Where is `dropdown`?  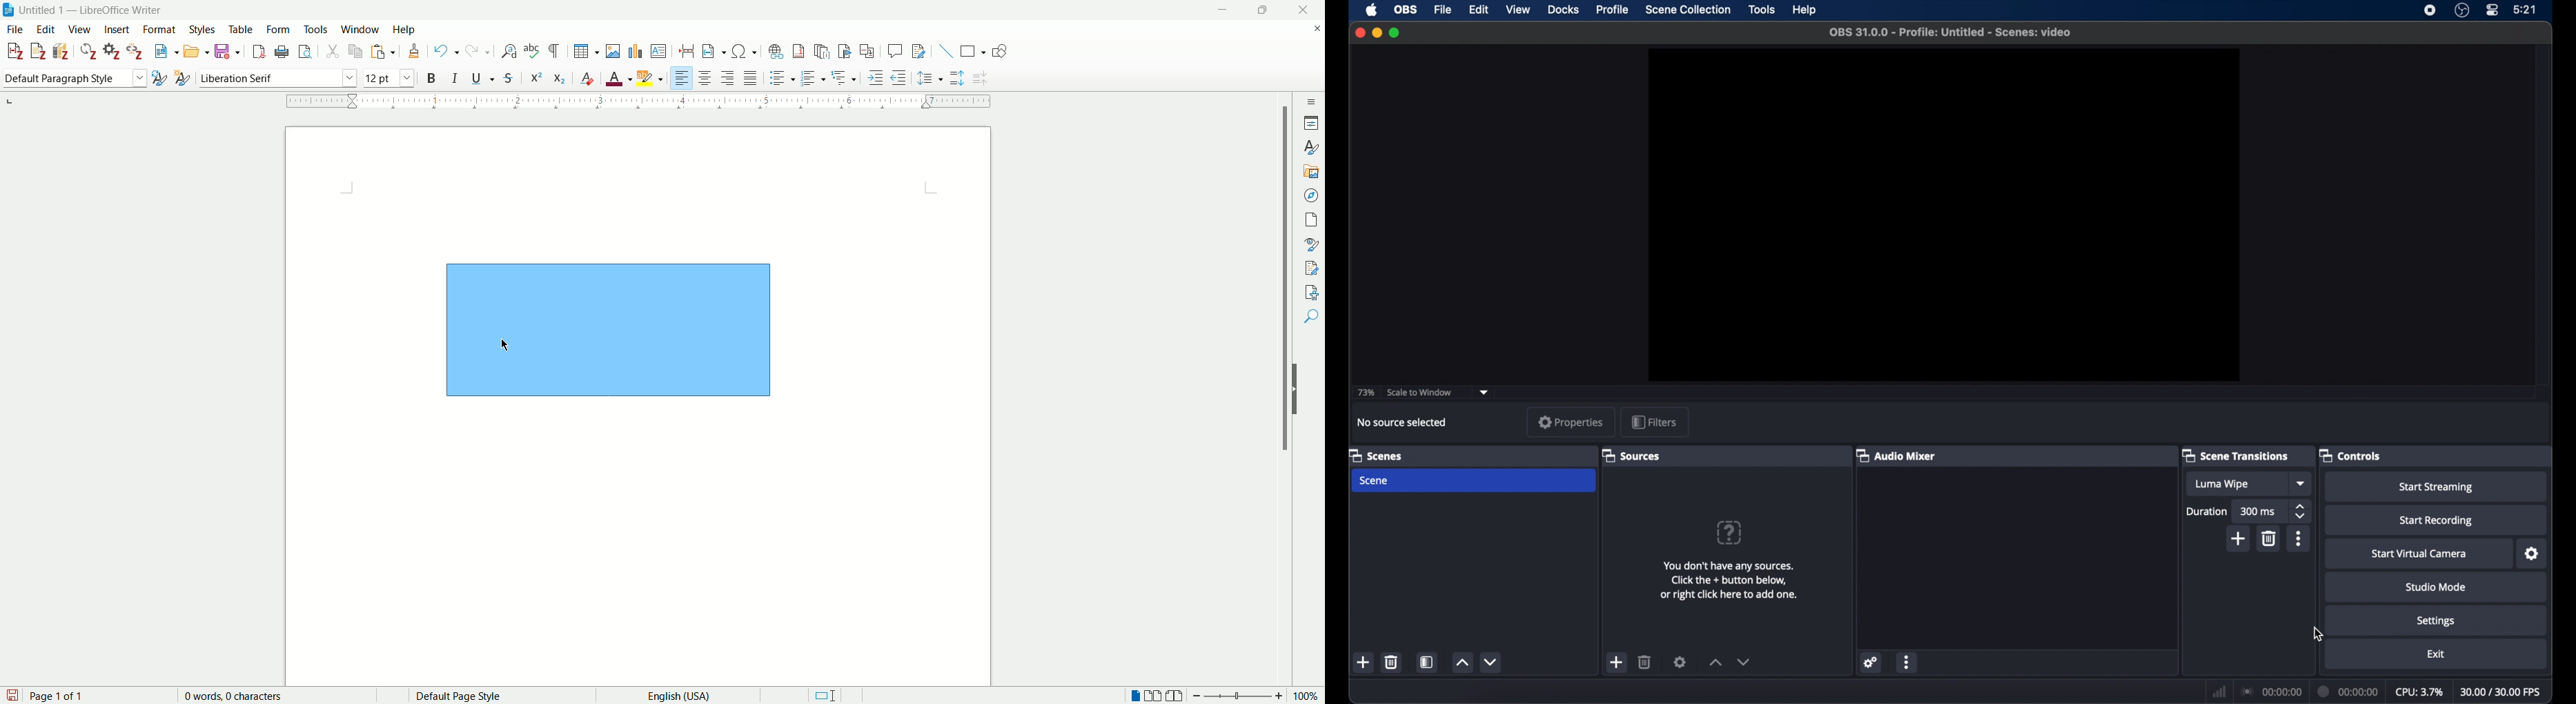 dropdown is located at coordinates (2301, 484).